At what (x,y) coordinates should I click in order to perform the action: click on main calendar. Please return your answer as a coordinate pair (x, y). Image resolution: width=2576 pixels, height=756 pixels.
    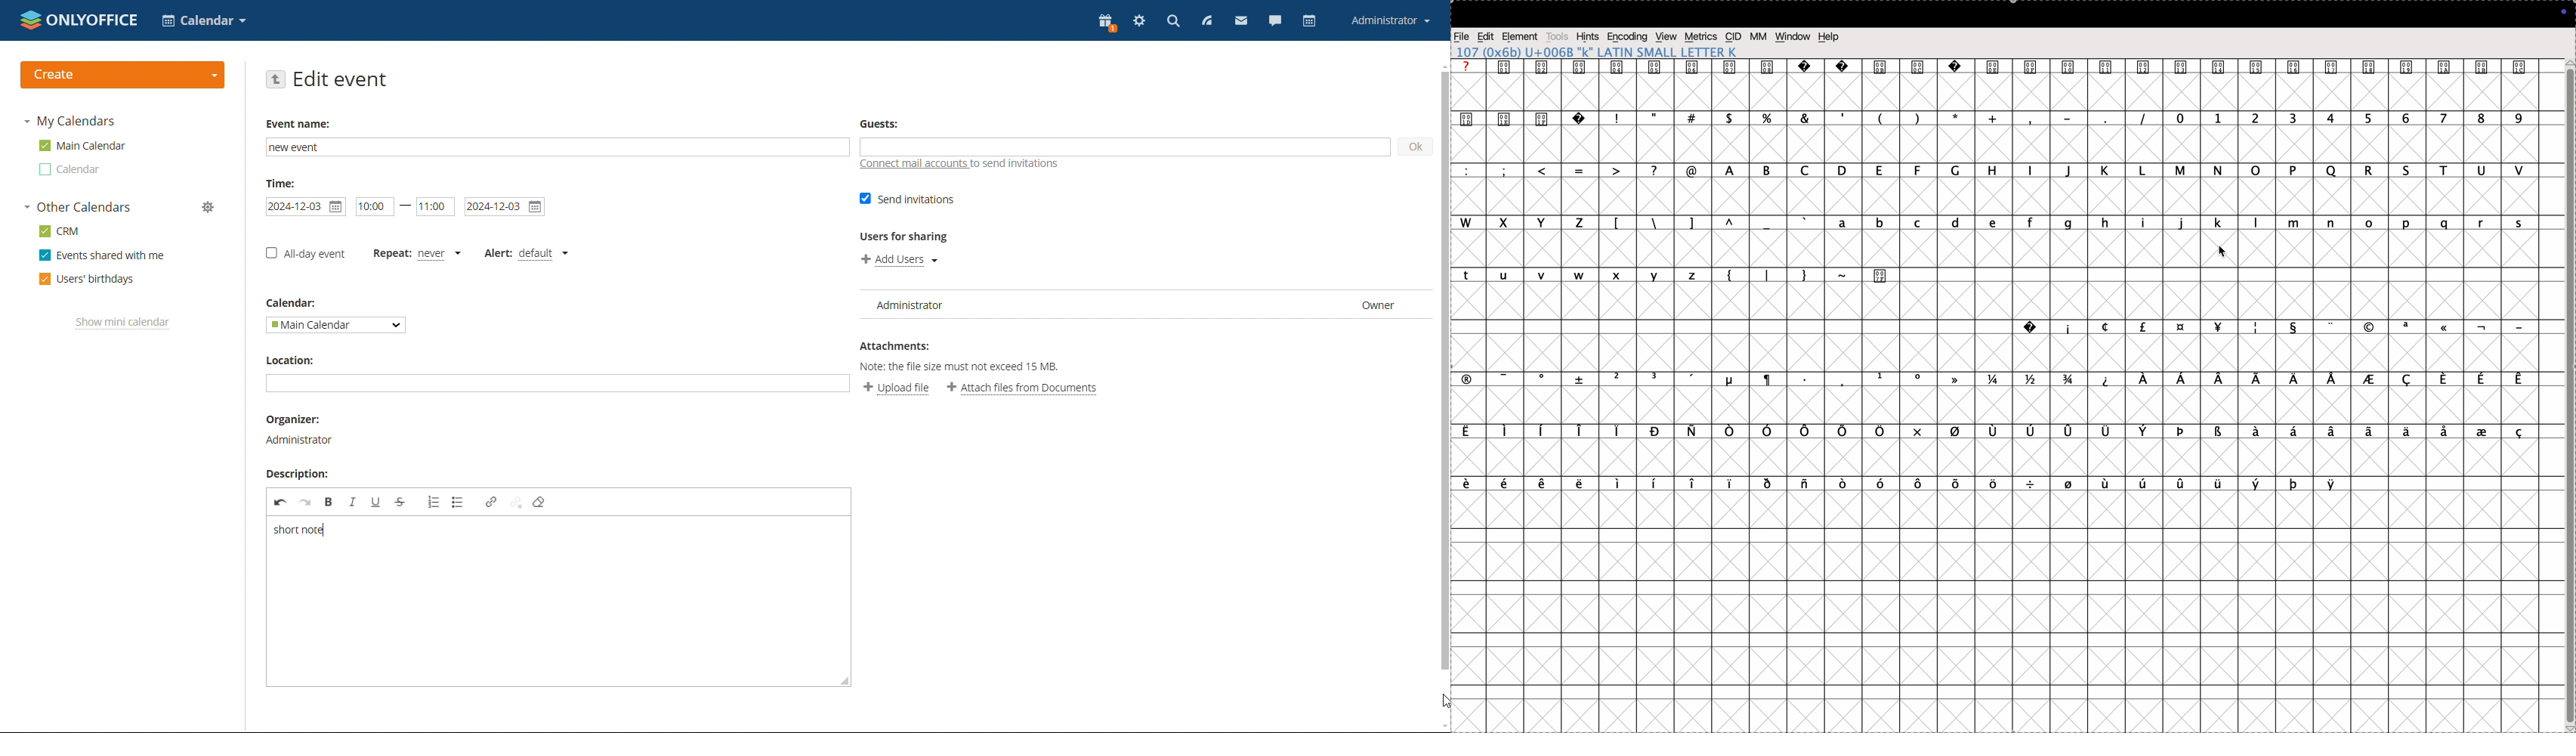
    Looking at the image, I should click on (83, 145).